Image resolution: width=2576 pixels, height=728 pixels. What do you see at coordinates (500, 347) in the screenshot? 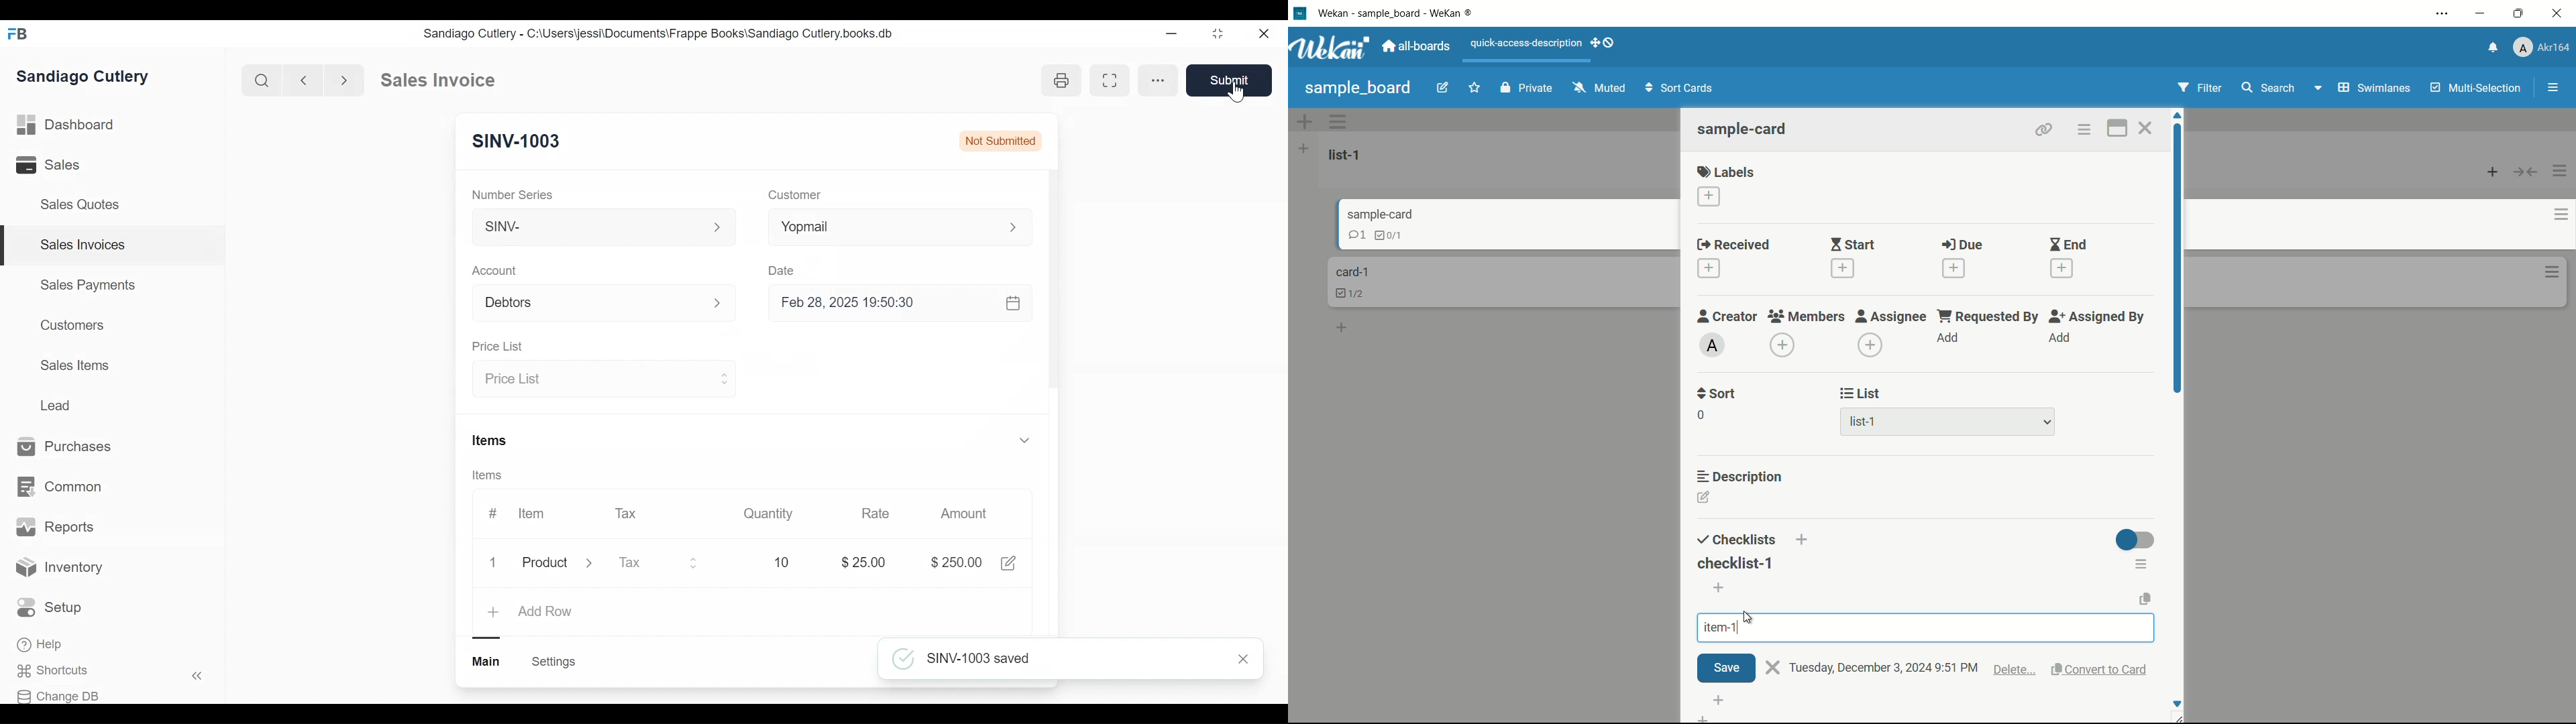
I see `Price List` at bounding box center [500, 347].